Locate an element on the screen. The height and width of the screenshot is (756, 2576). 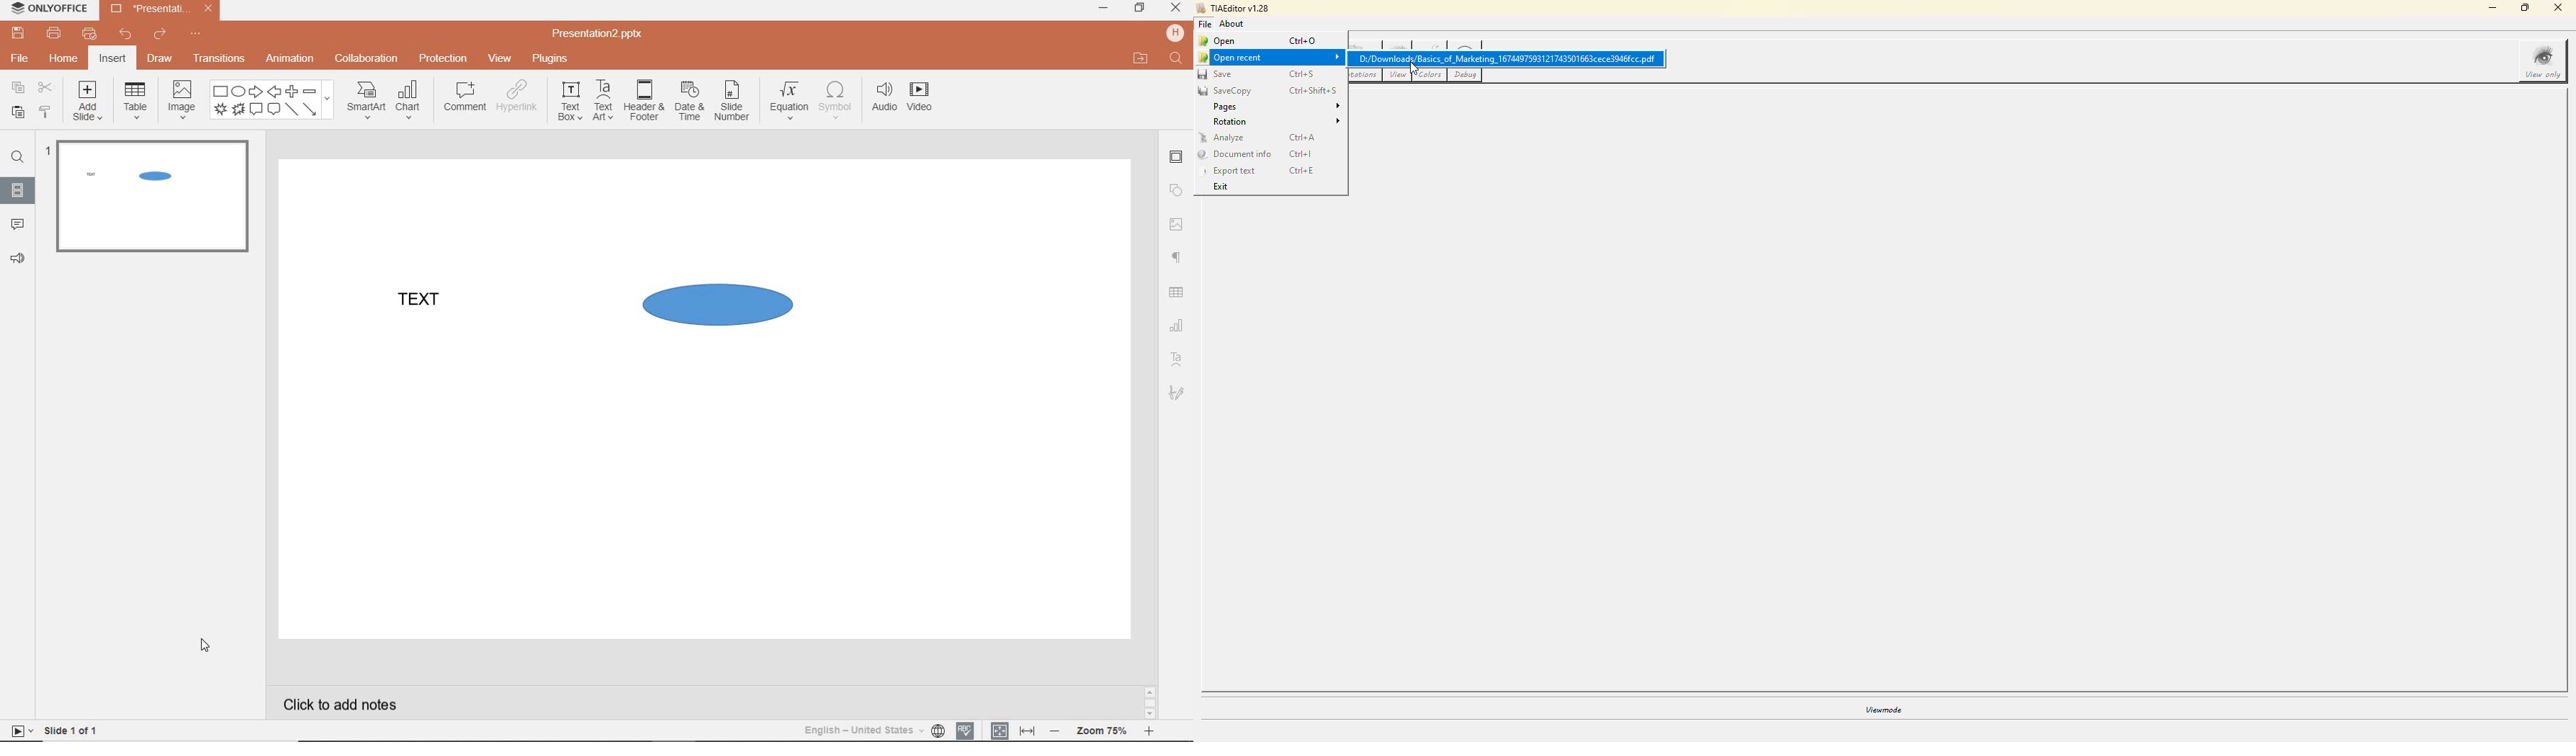
symbol is located at coordinates (833, 103).